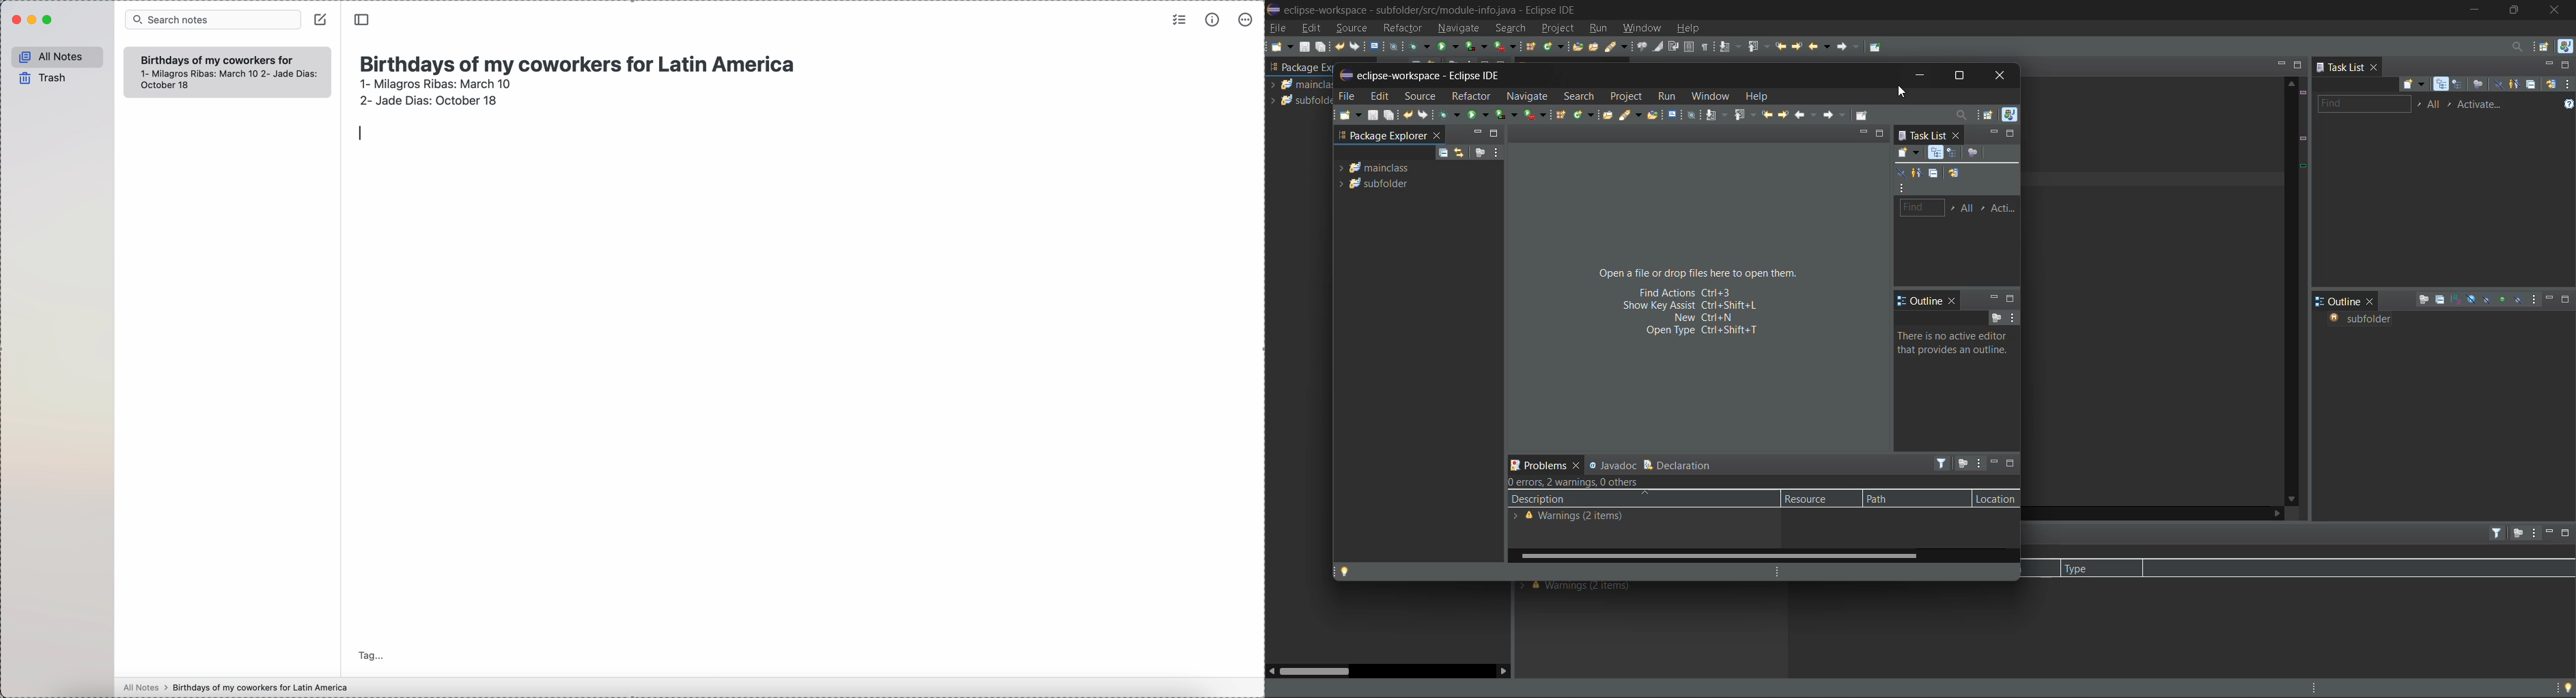 This screenshot has height=700, width=2576. What do you see at coordinates (2377, 68) in the screenshot?
I see `close` at bounding box center [2377, 68].